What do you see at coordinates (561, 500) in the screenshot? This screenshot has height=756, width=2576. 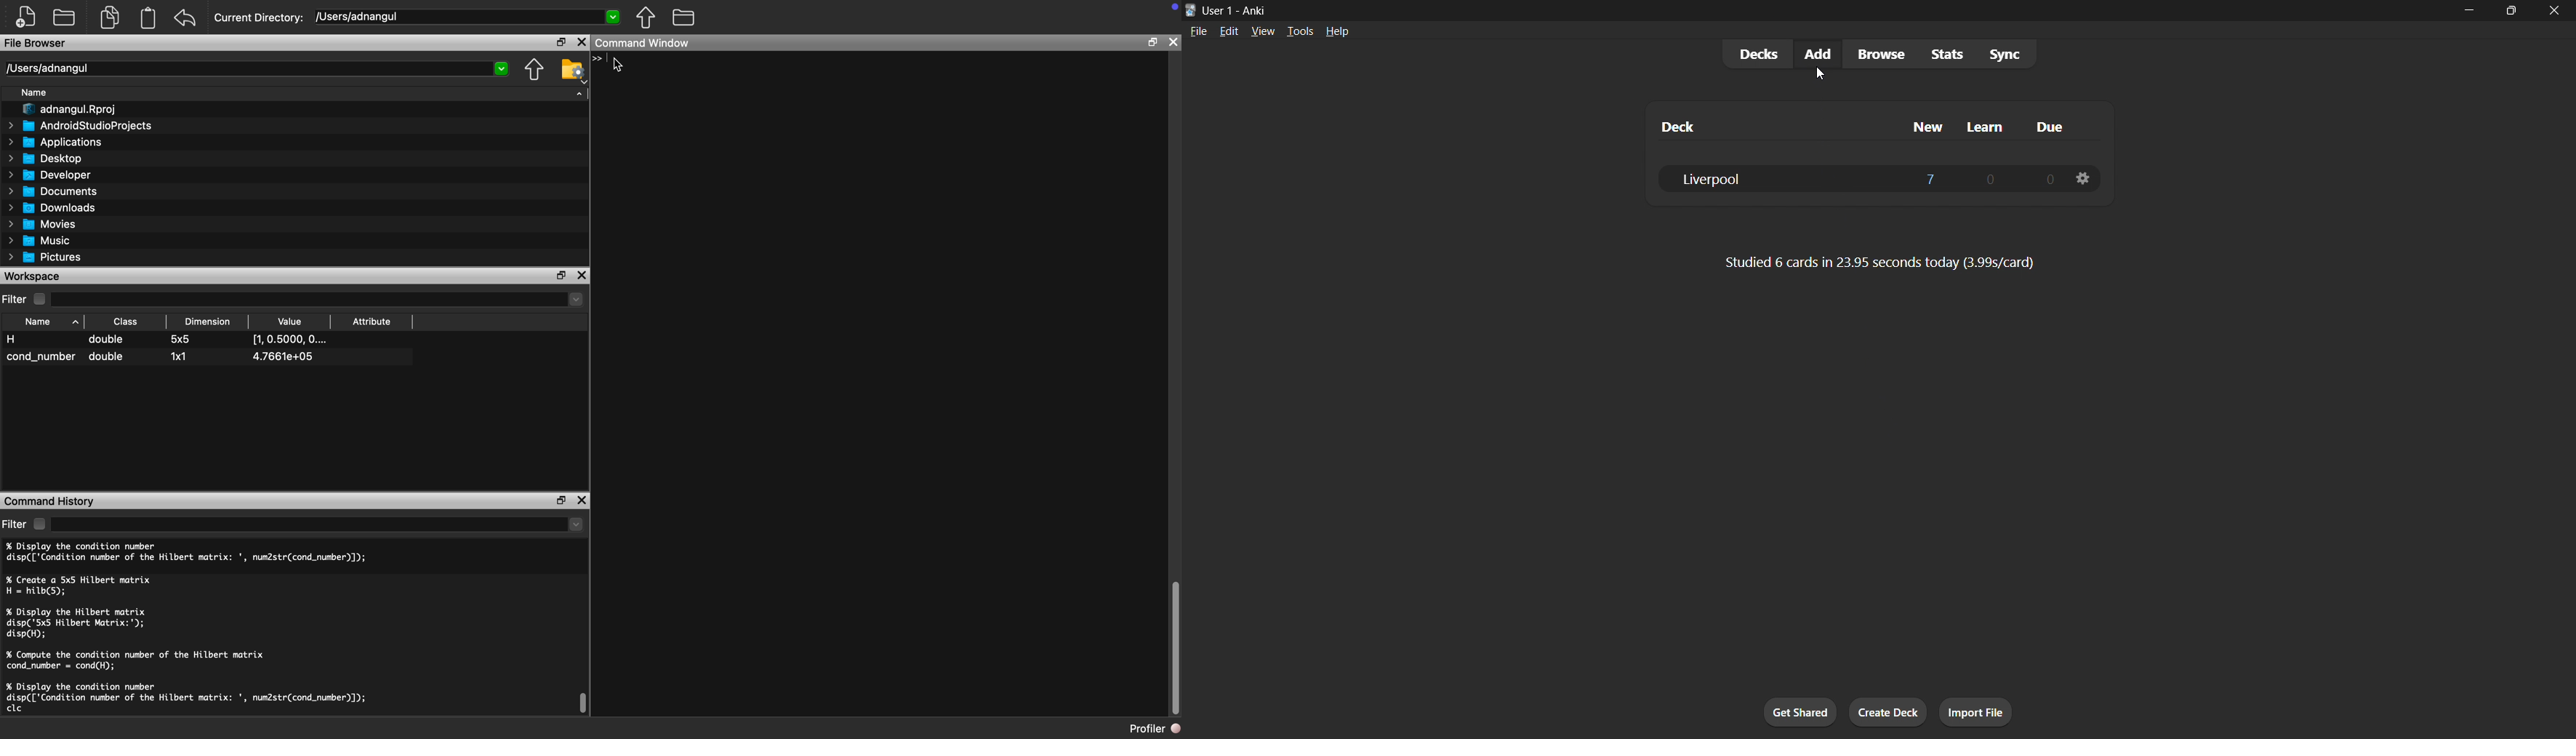 I see `Restore Down` at bounding box center [561, 500].